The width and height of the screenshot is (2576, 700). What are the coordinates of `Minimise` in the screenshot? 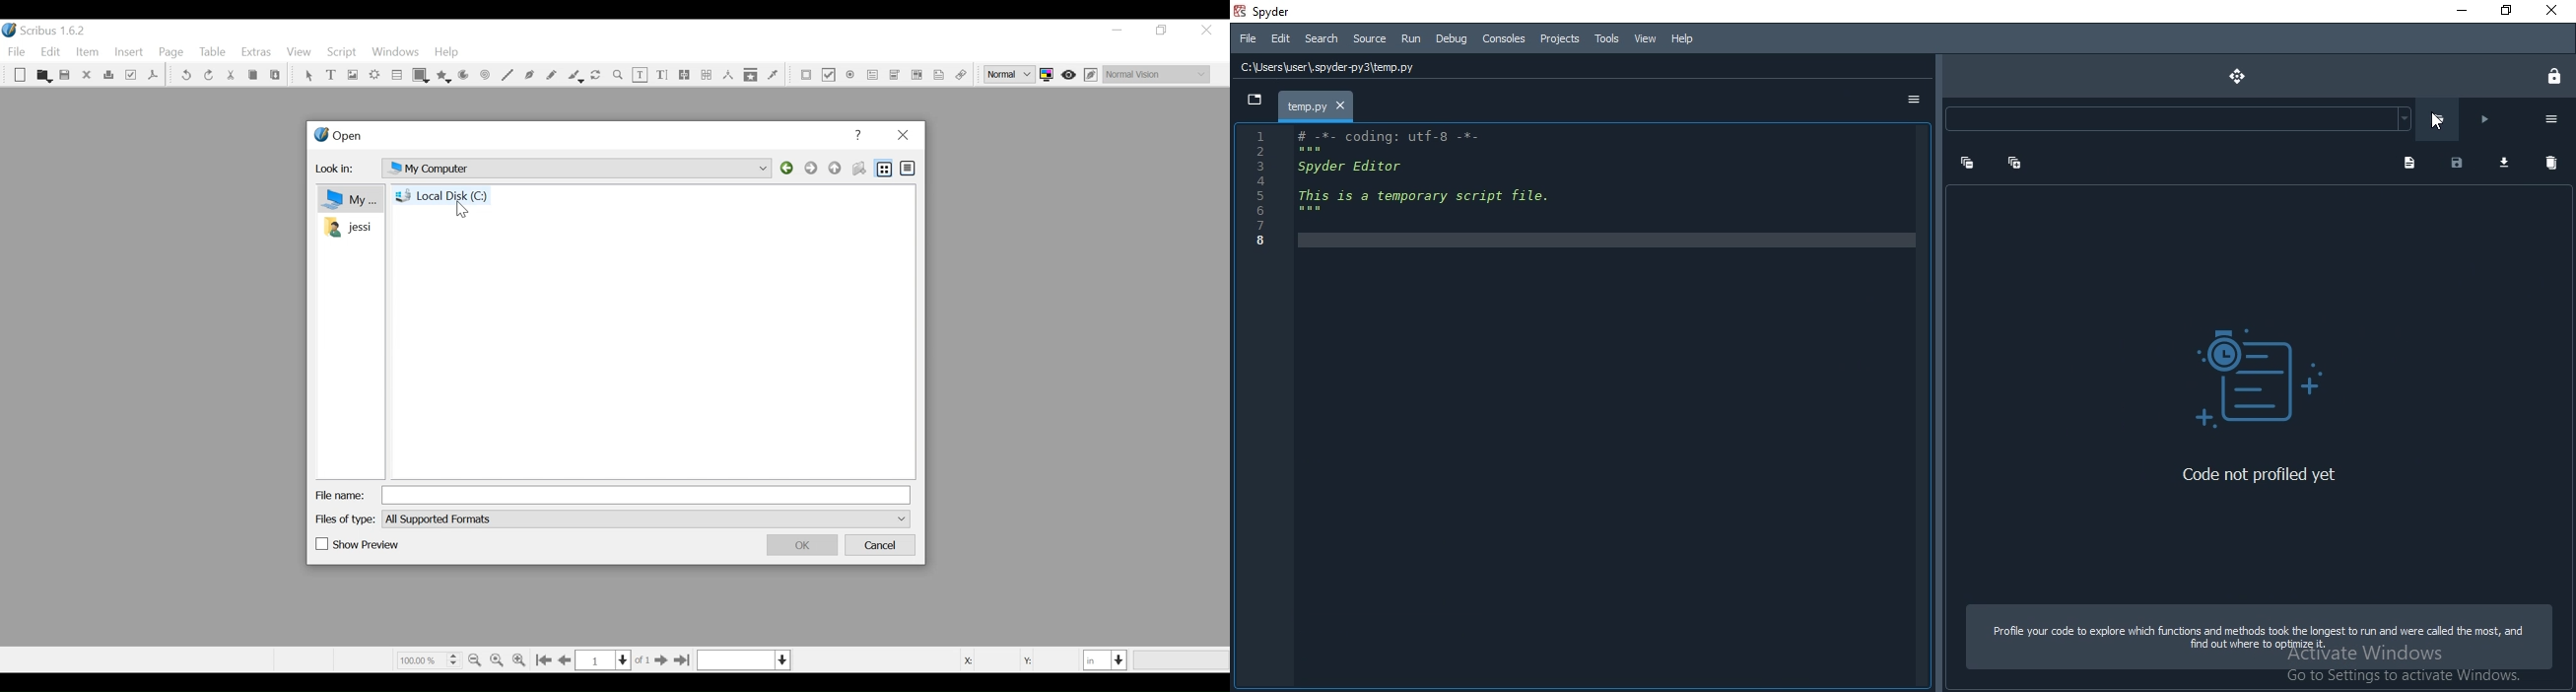 It's located at (2452, 11).